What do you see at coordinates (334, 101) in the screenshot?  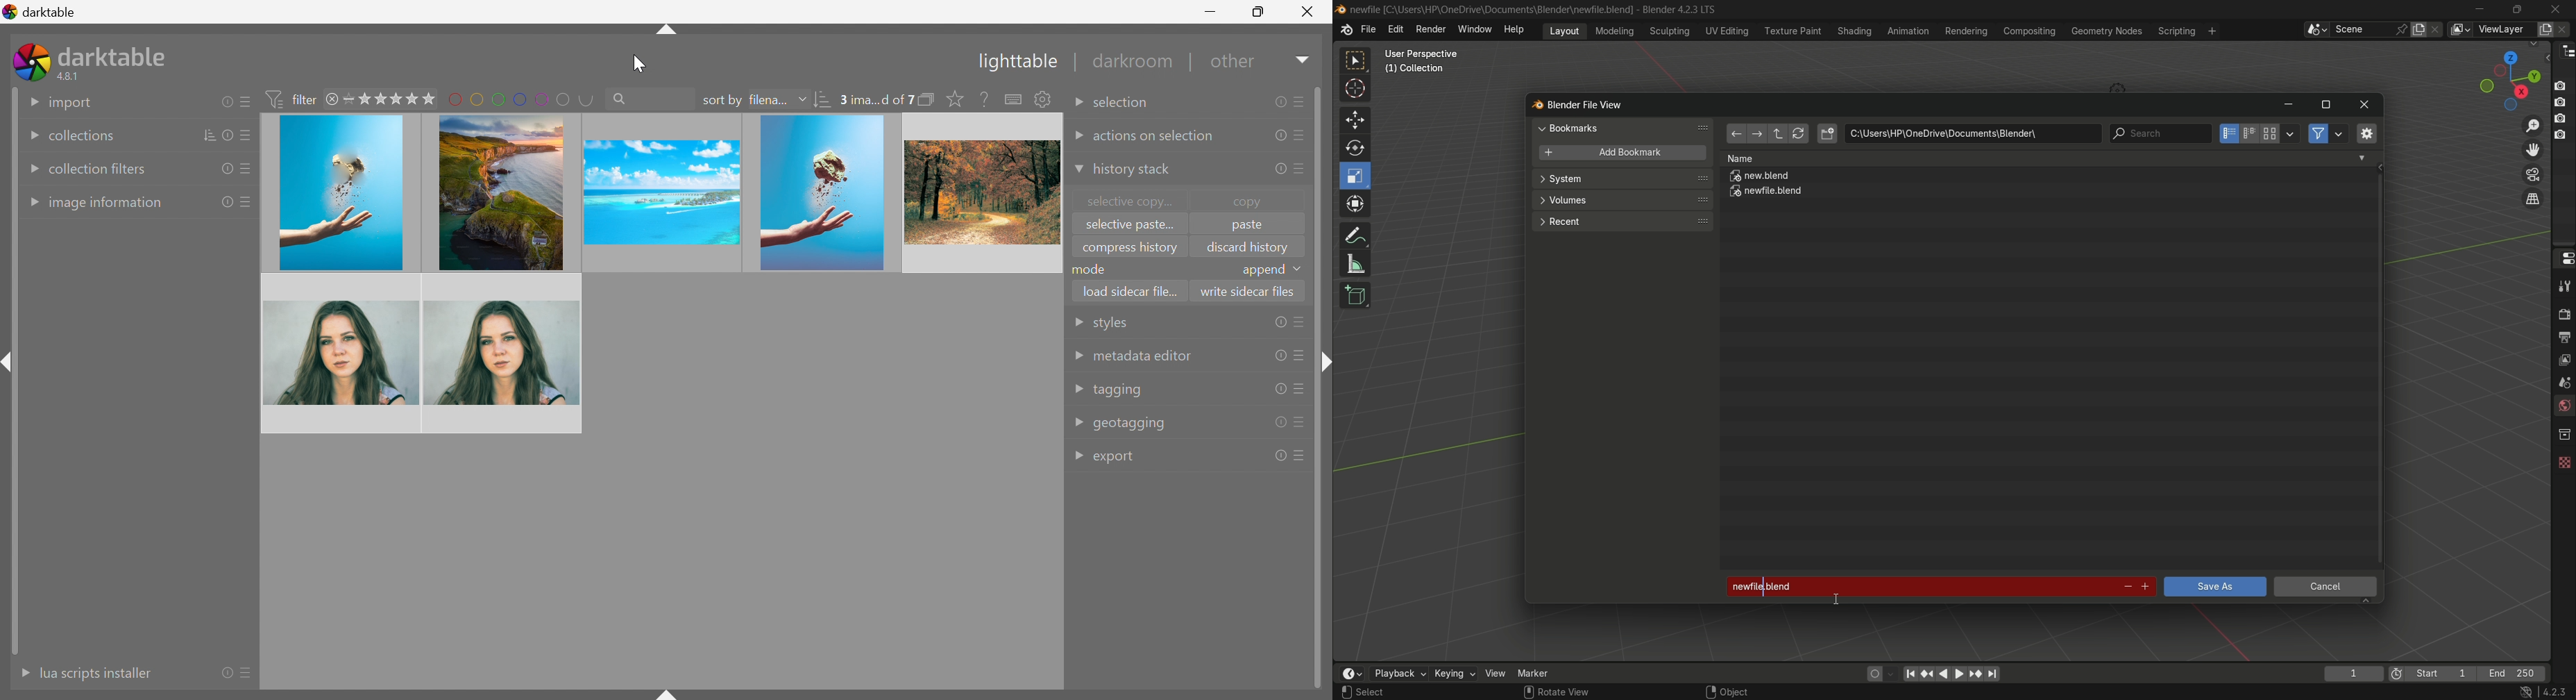 I see `close` at bounding box center [334, 101].